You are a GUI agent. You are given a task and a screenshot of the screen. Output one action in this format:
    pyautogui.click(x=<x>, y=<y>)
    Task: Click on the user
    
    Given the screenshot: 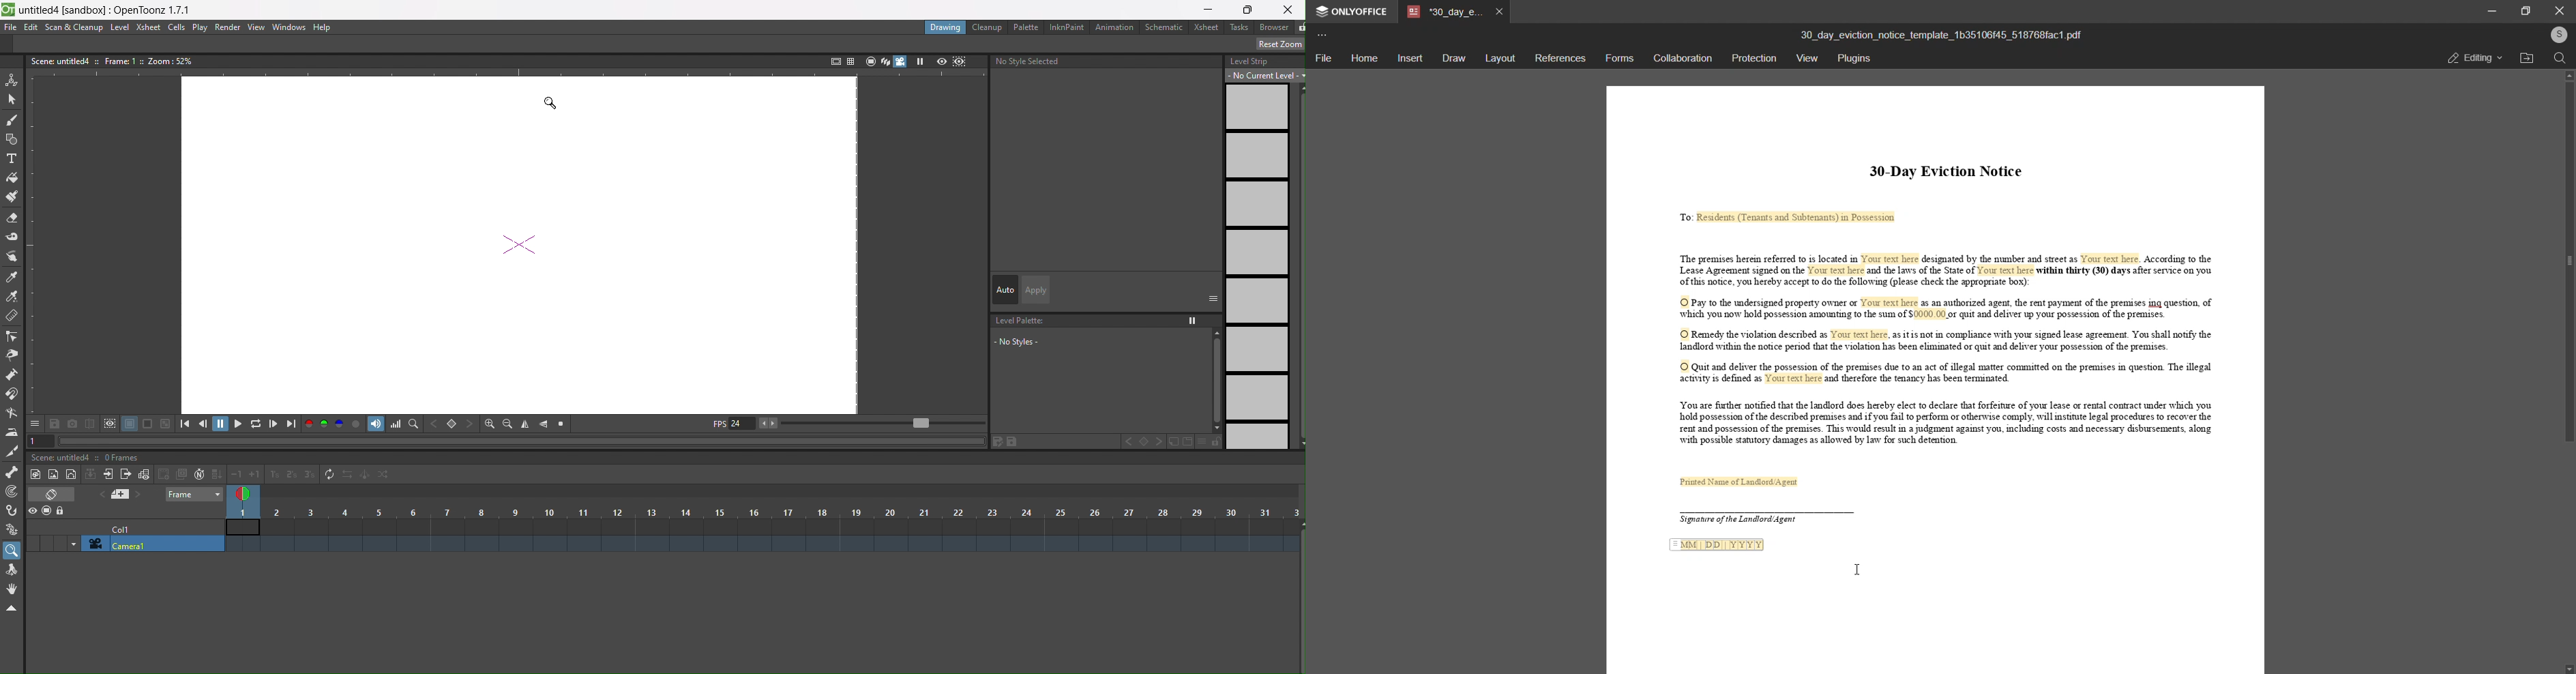 What is the action you would take?
    pyautogui.click(x=2558, y=34)
    